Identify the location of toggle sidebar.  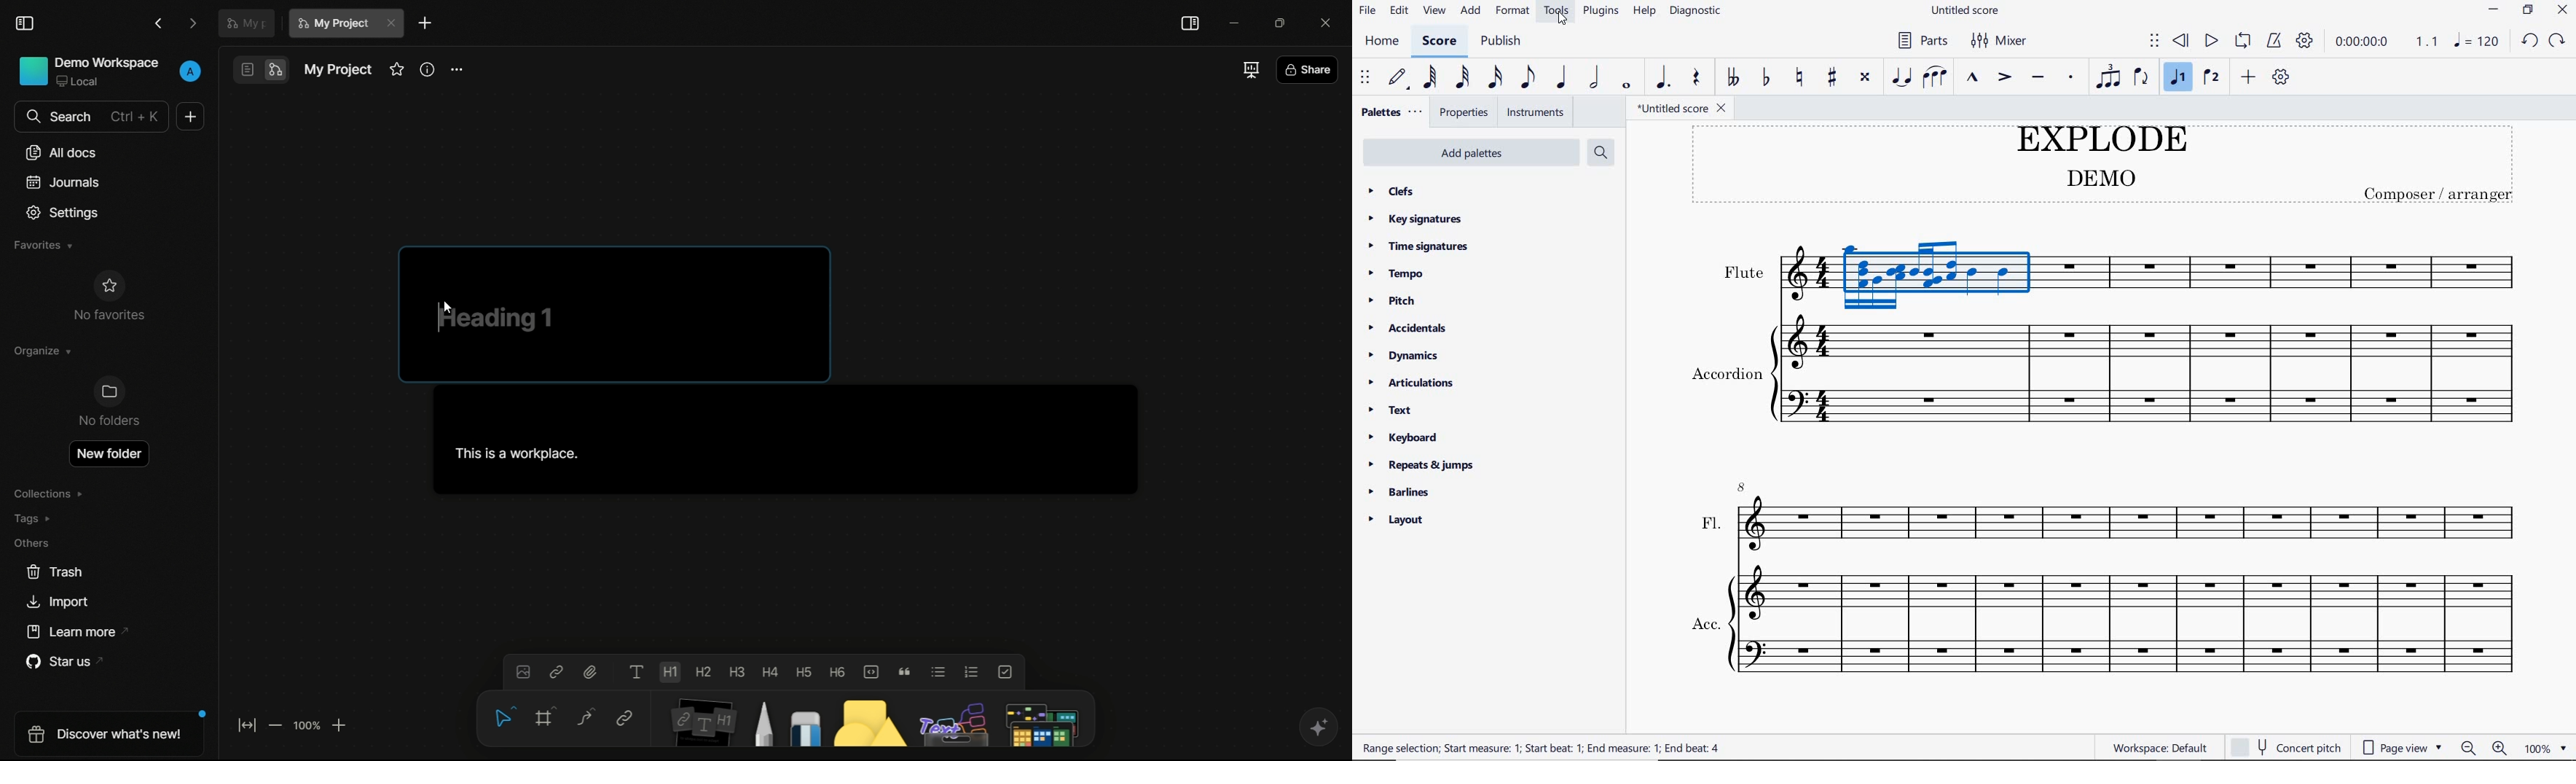
(28, 20).